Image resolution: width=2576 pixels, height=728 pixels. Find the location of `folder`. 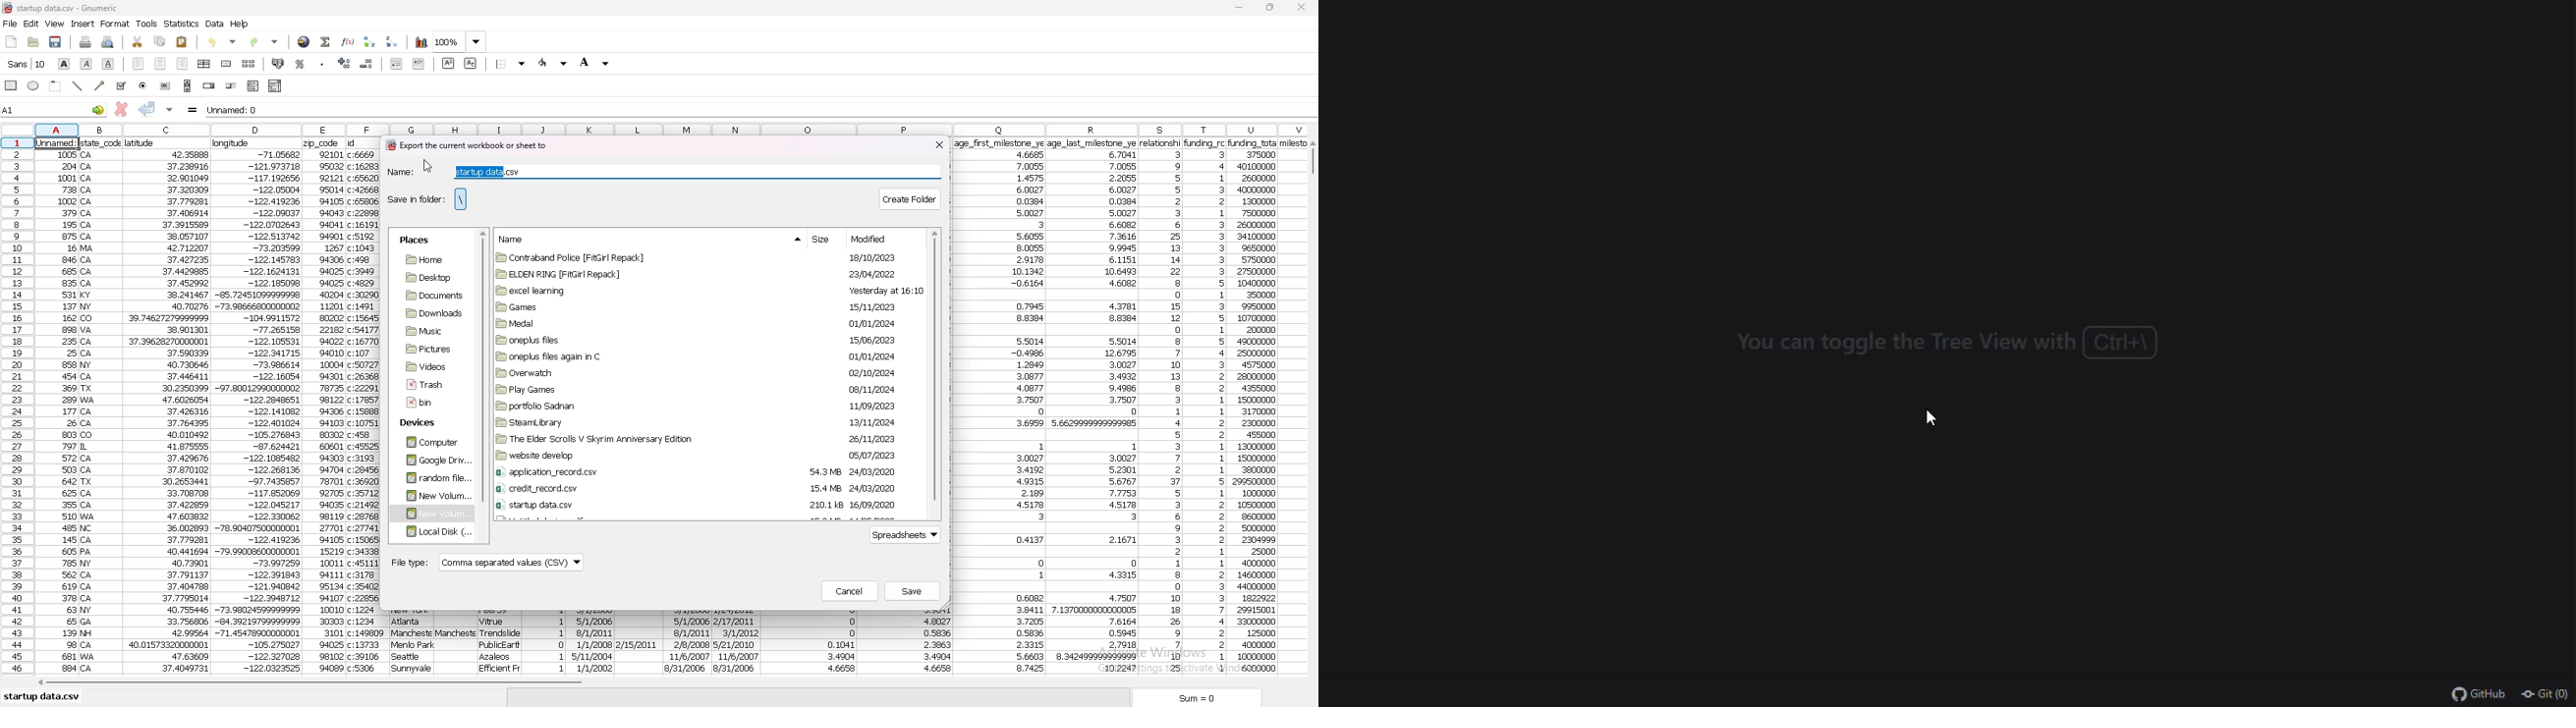

folder is located at coordinates (433, 478).